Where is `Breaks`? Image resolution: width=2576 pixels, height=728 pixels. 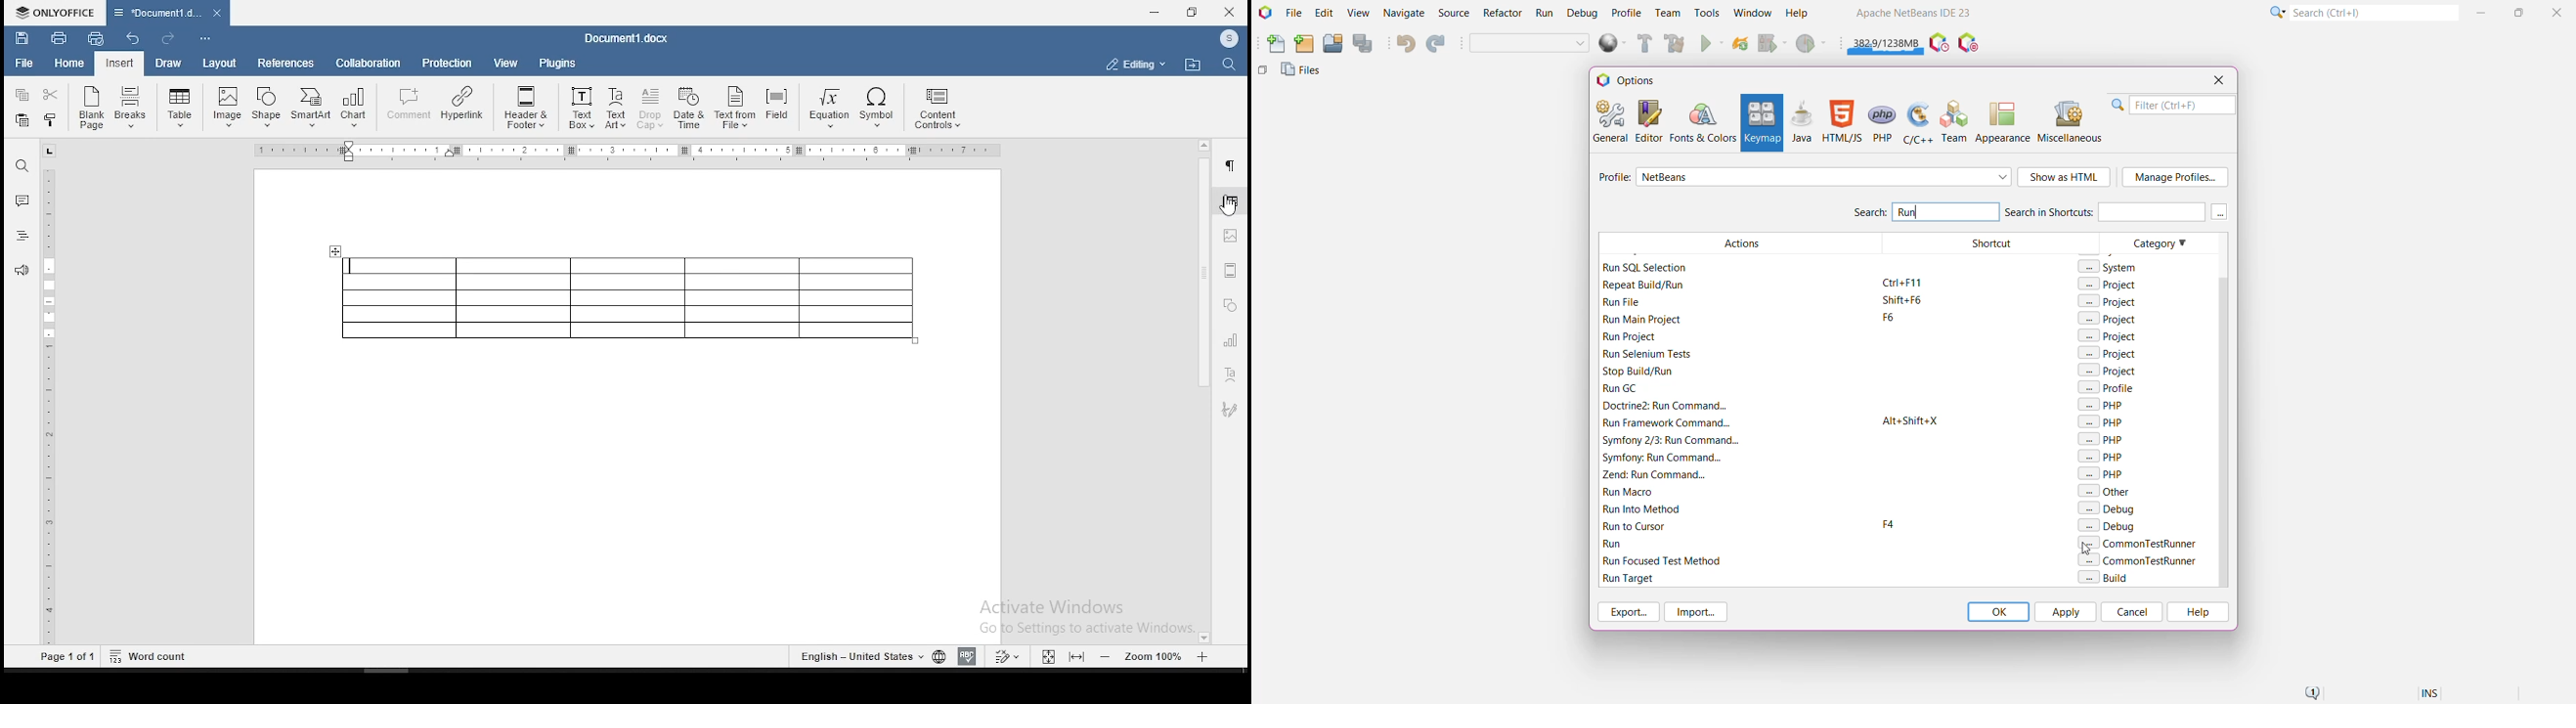 Breaks is located at coordinates (132, 110).